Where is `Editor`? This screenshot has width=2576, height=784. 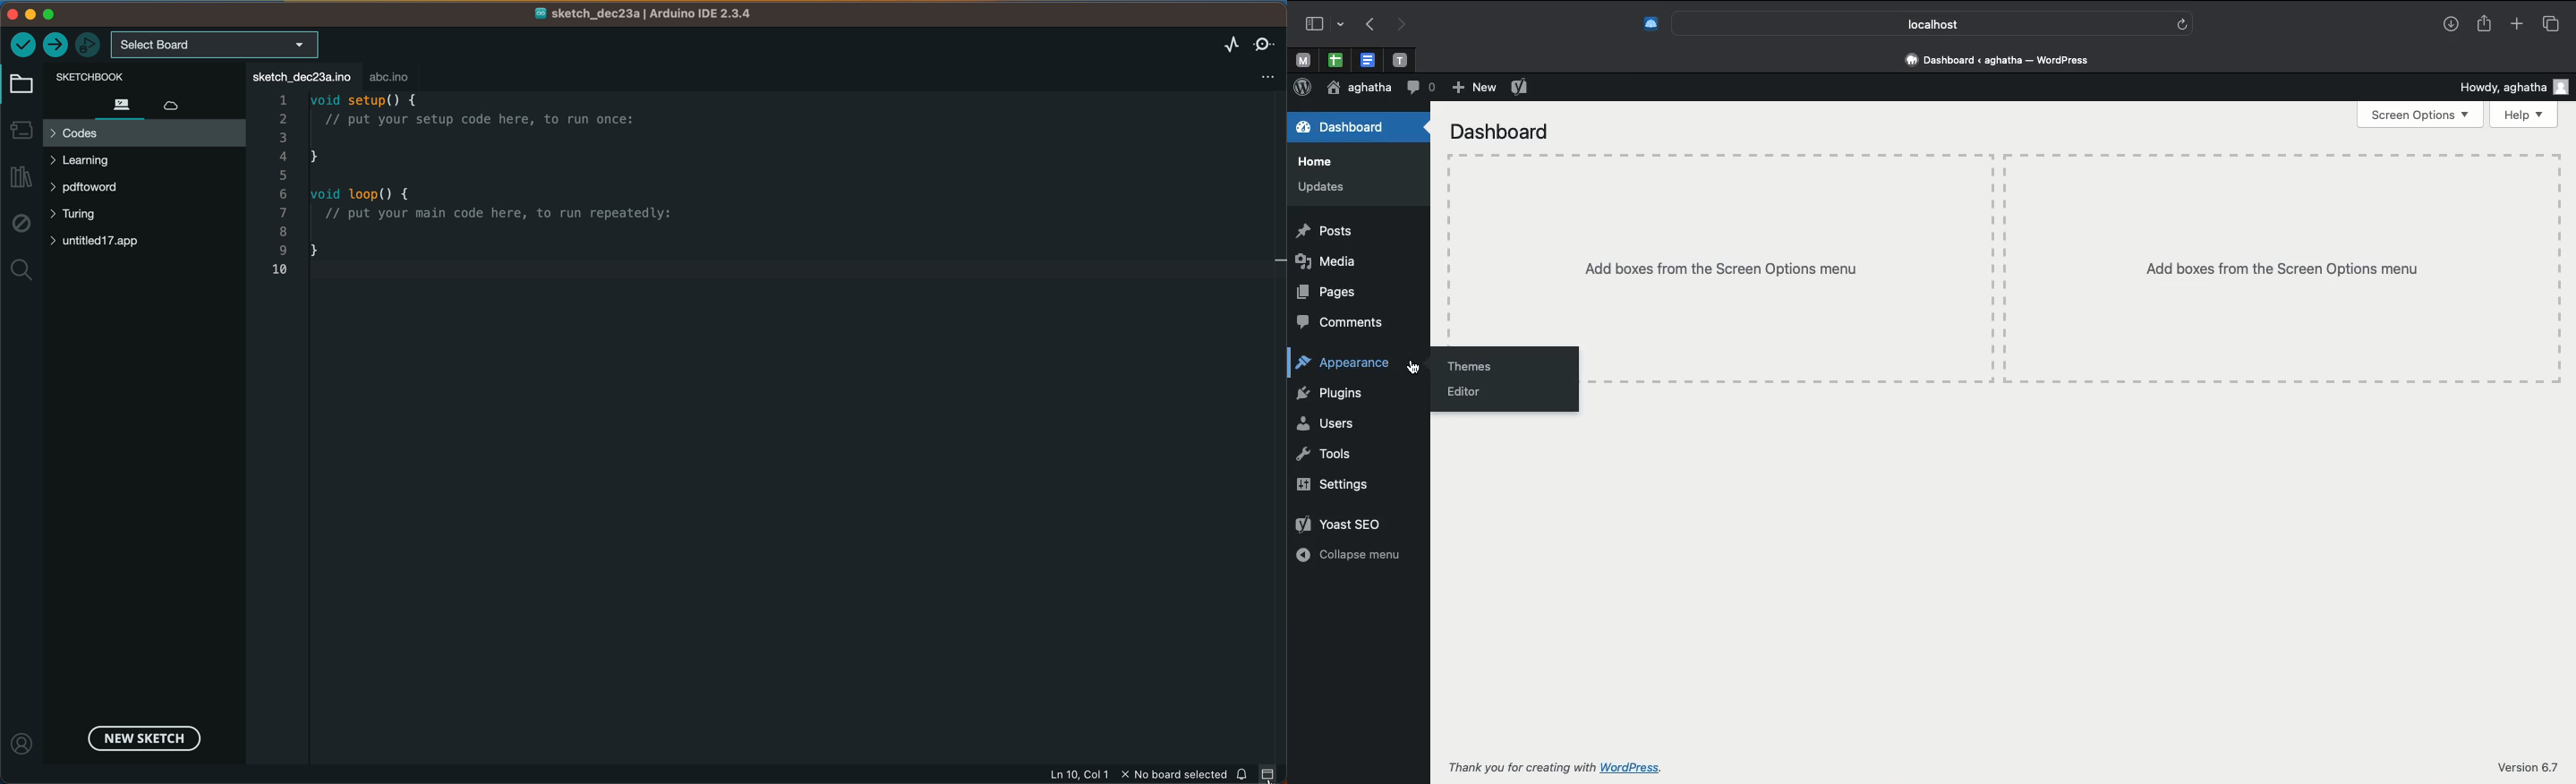 Editor is located at coordinates (1469, 391).